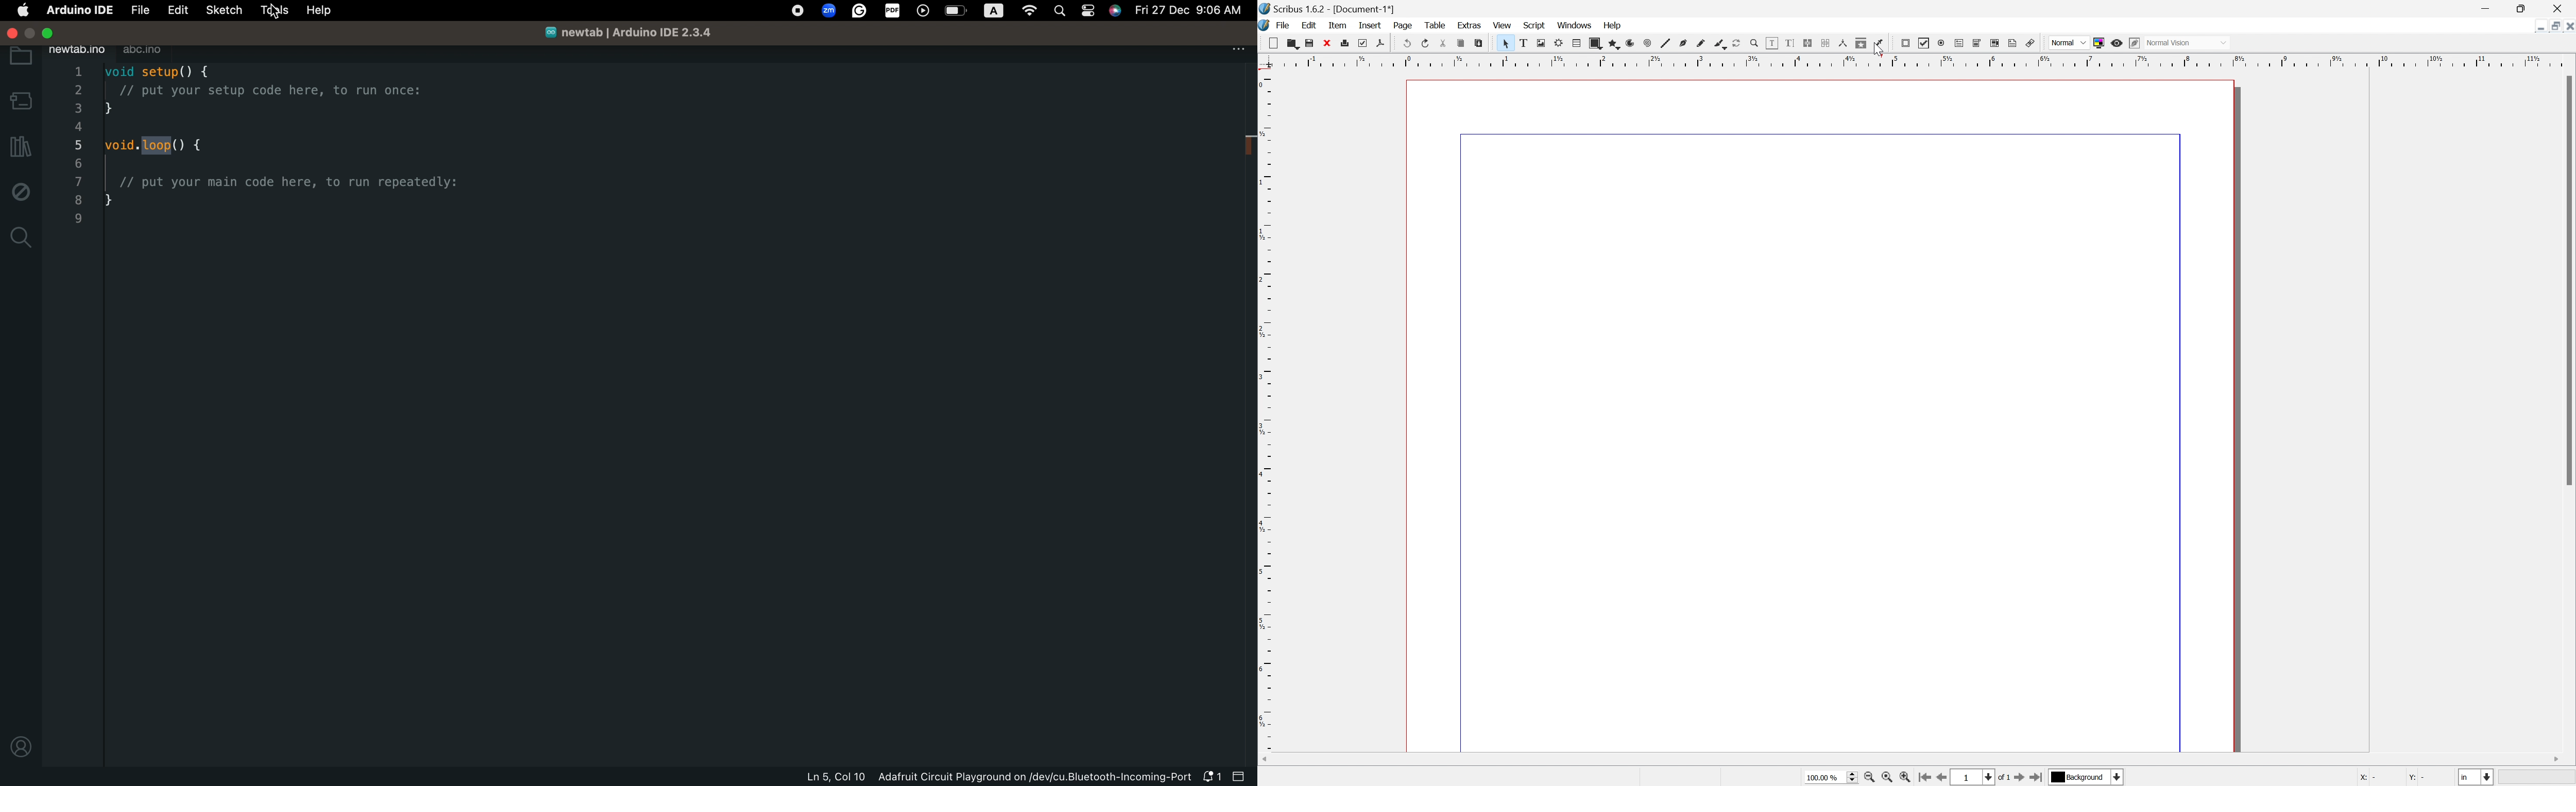  Describe the element at coordinates (20, 10) in the screenshot. I see `main setting` at that location.